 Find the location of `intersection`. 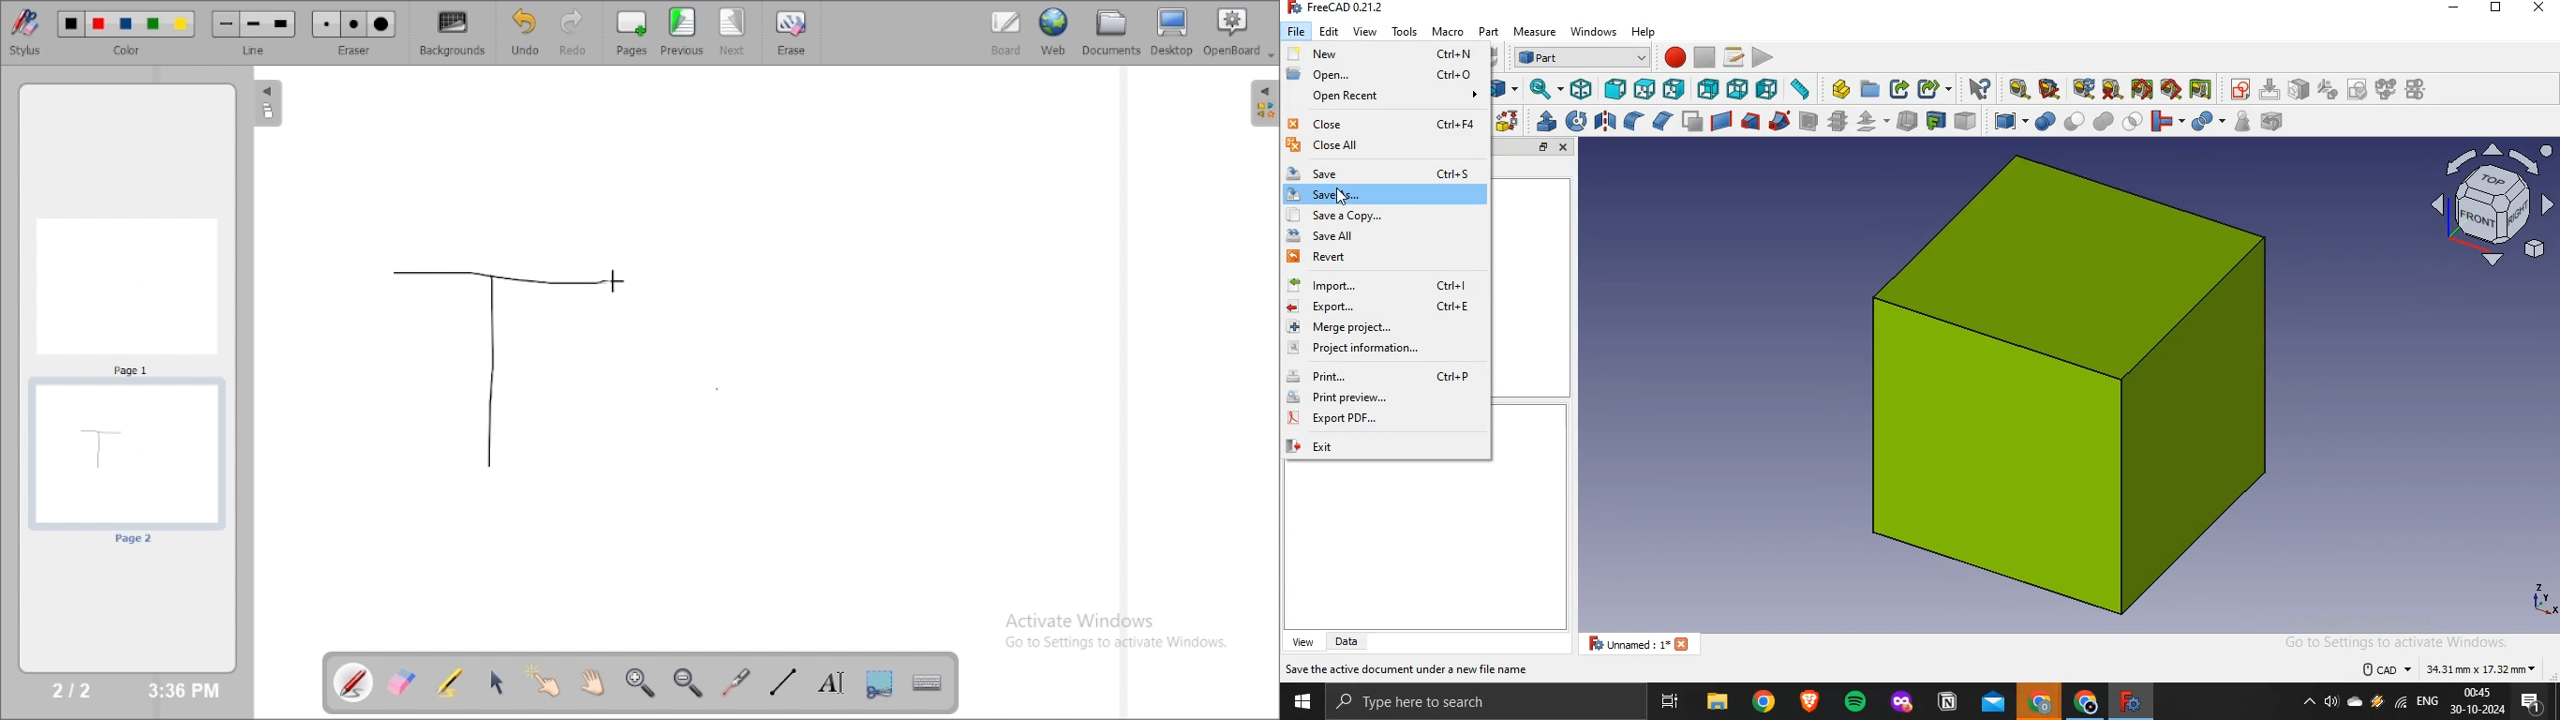

intersection is located at coordinates (2131, 121).